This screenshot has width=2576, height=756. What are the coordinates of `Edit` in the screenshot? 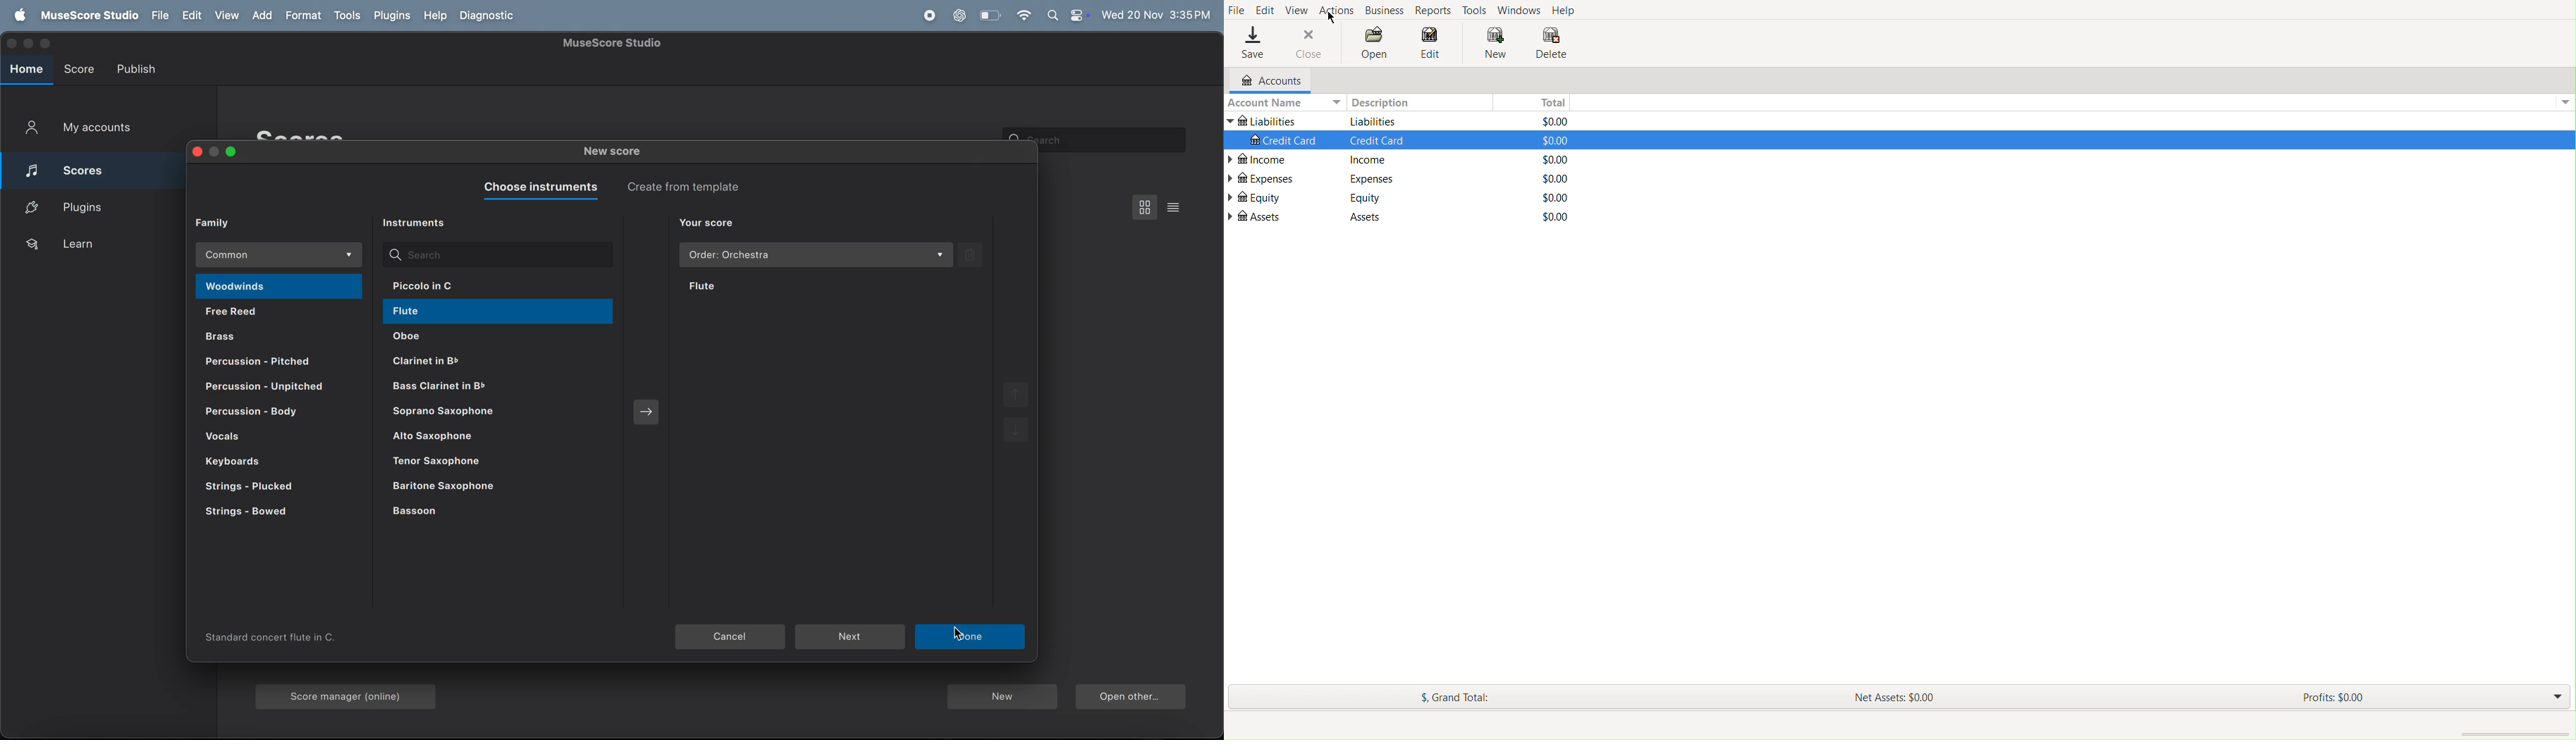 It's located at (1435, 42).